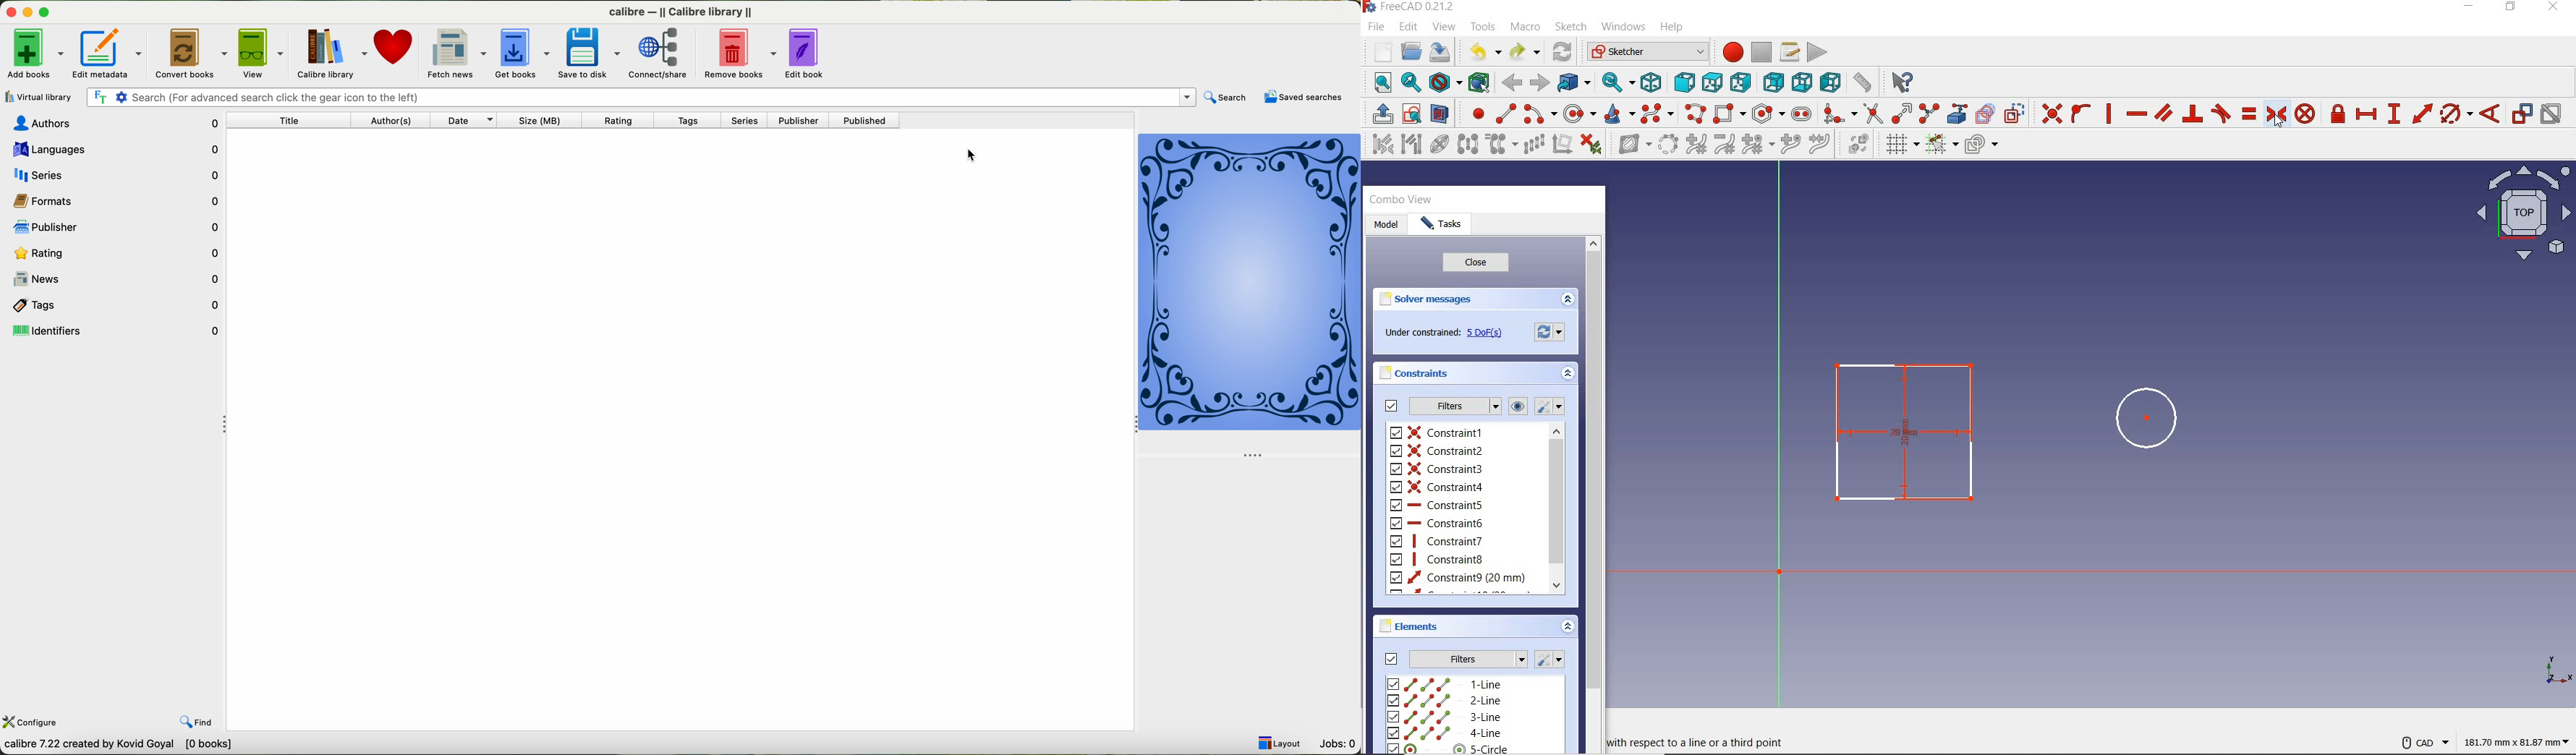 This screenshot has width=2576, height=756. Describe the element at coordinates (1443, 733) in the screenshot. I see `4-LINE` at that location.